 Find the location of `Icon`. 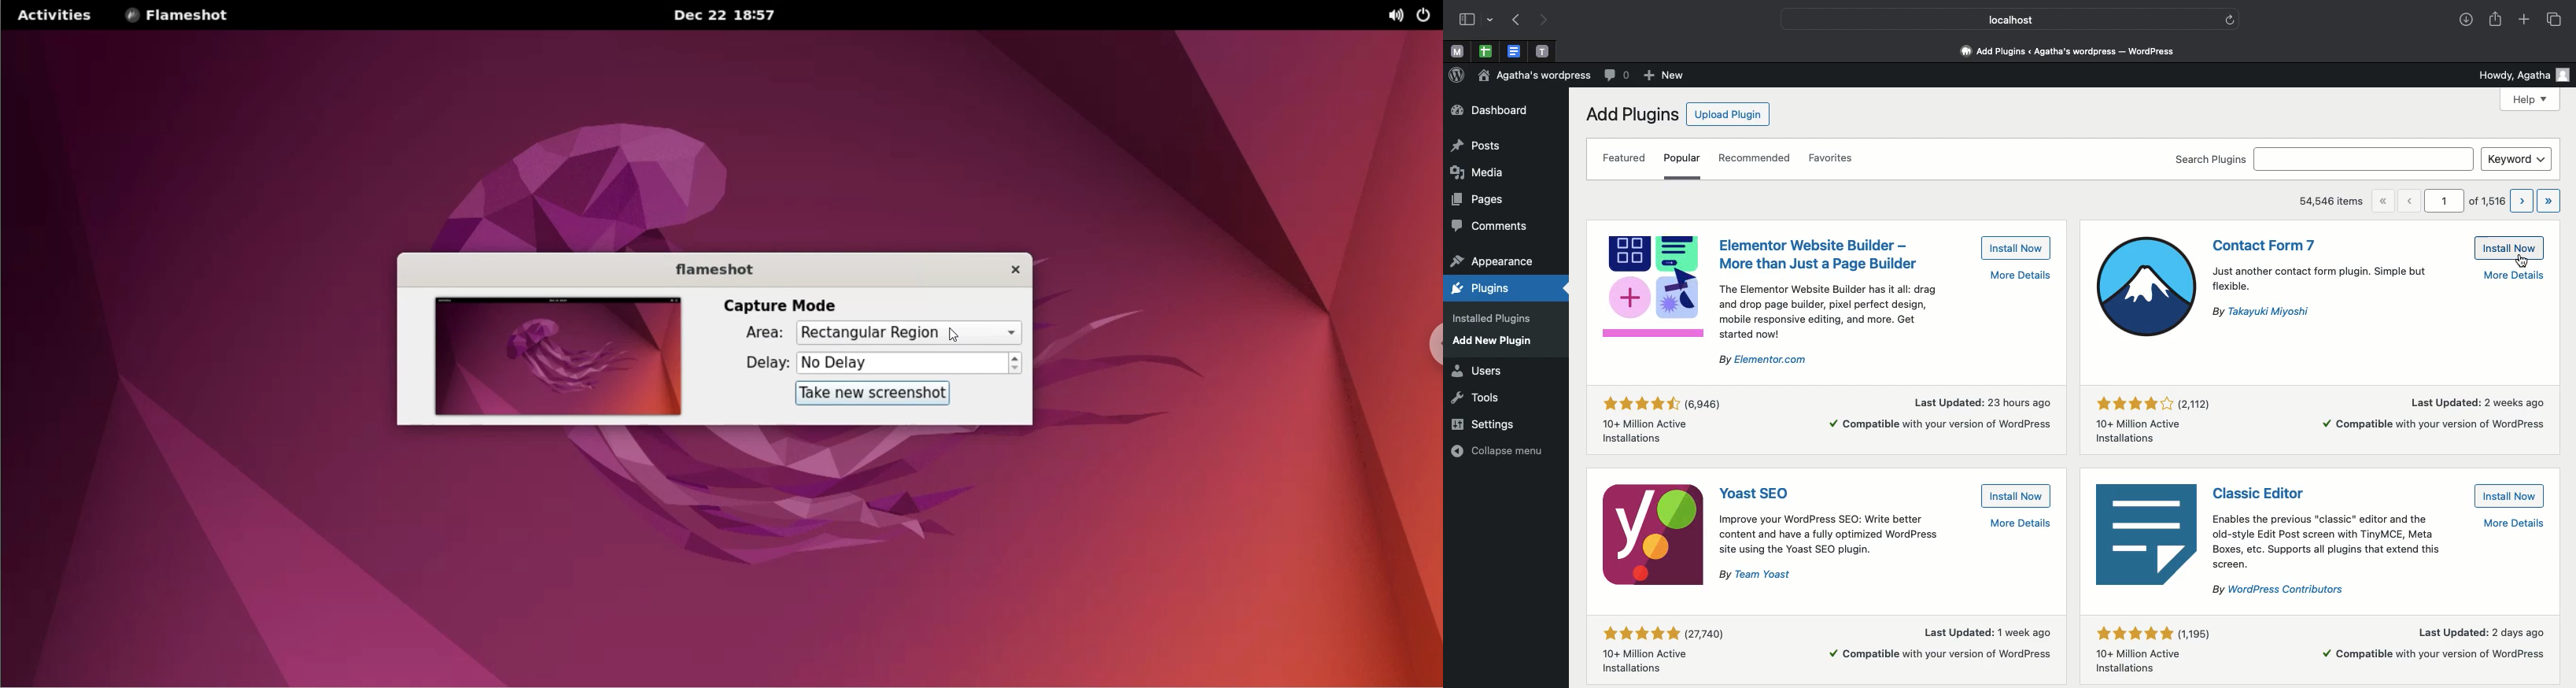

Icon is located at coordinates (1658, 286).